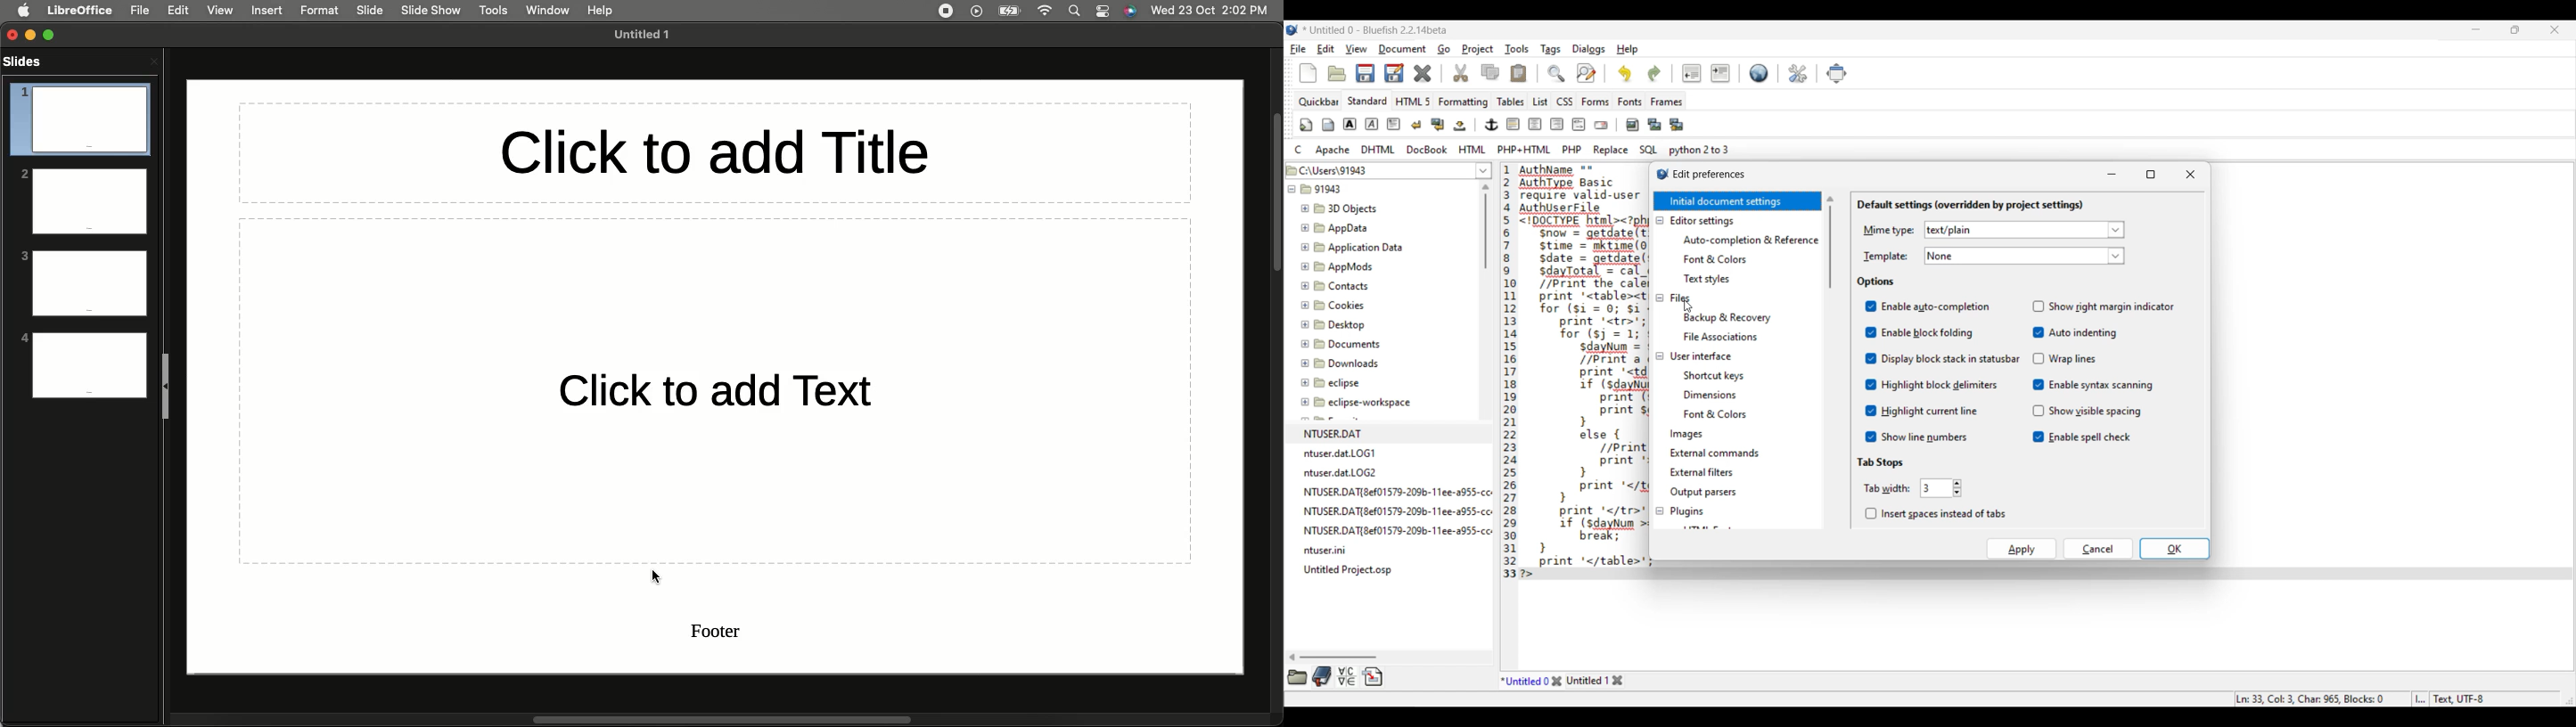 This screenshot has width=2576, height=728. I want to click on Copy, so click(1490, 72).